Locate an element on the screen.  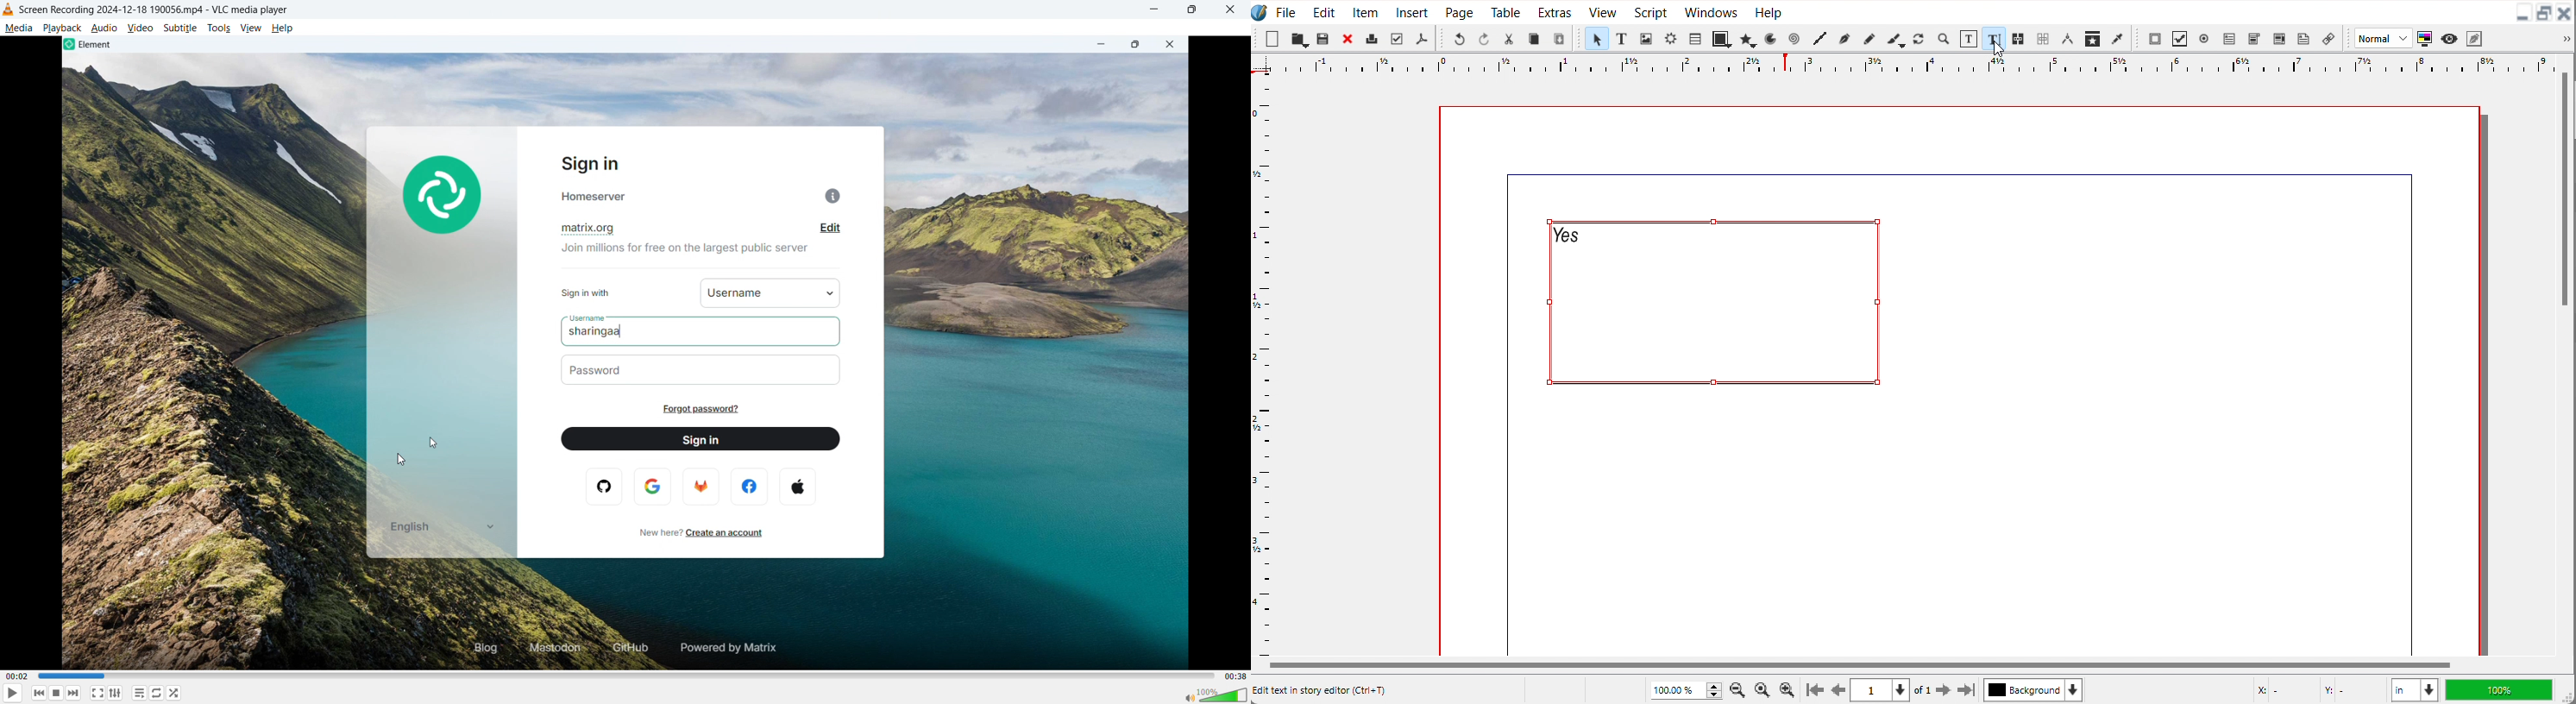
cursor is located at coordinates (404, 459).